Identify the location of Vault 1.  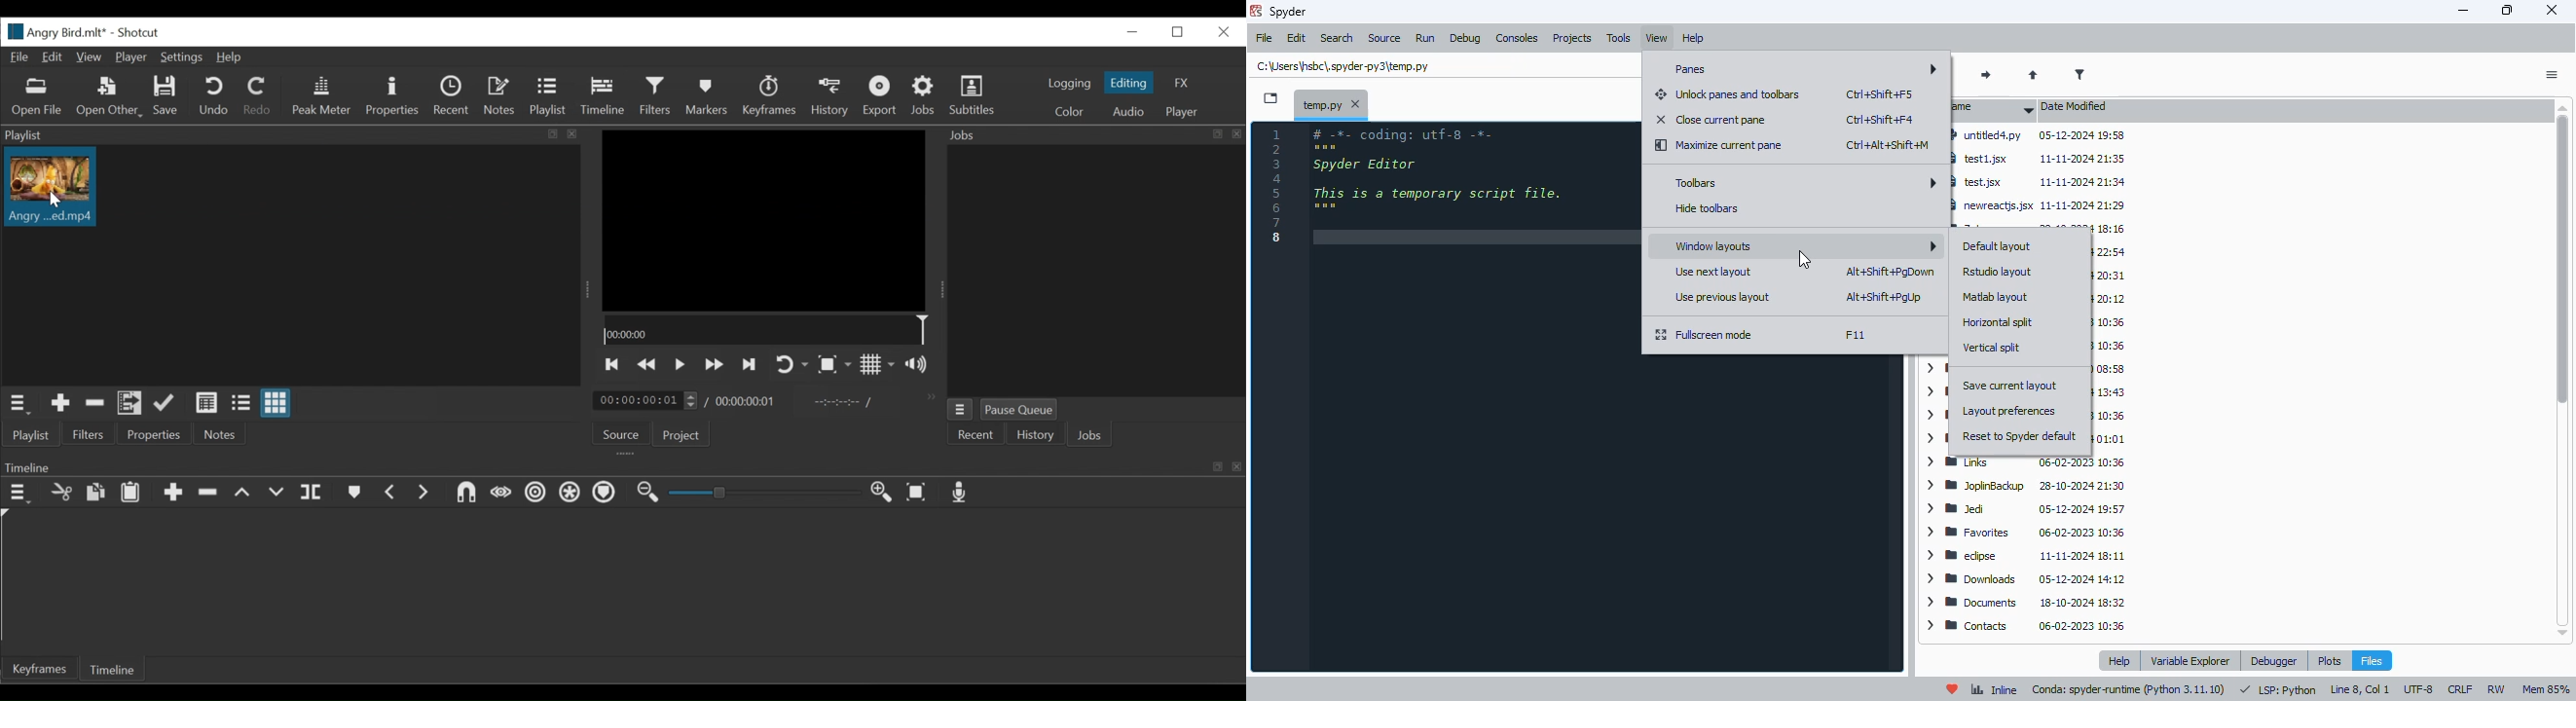
(2108, 298).